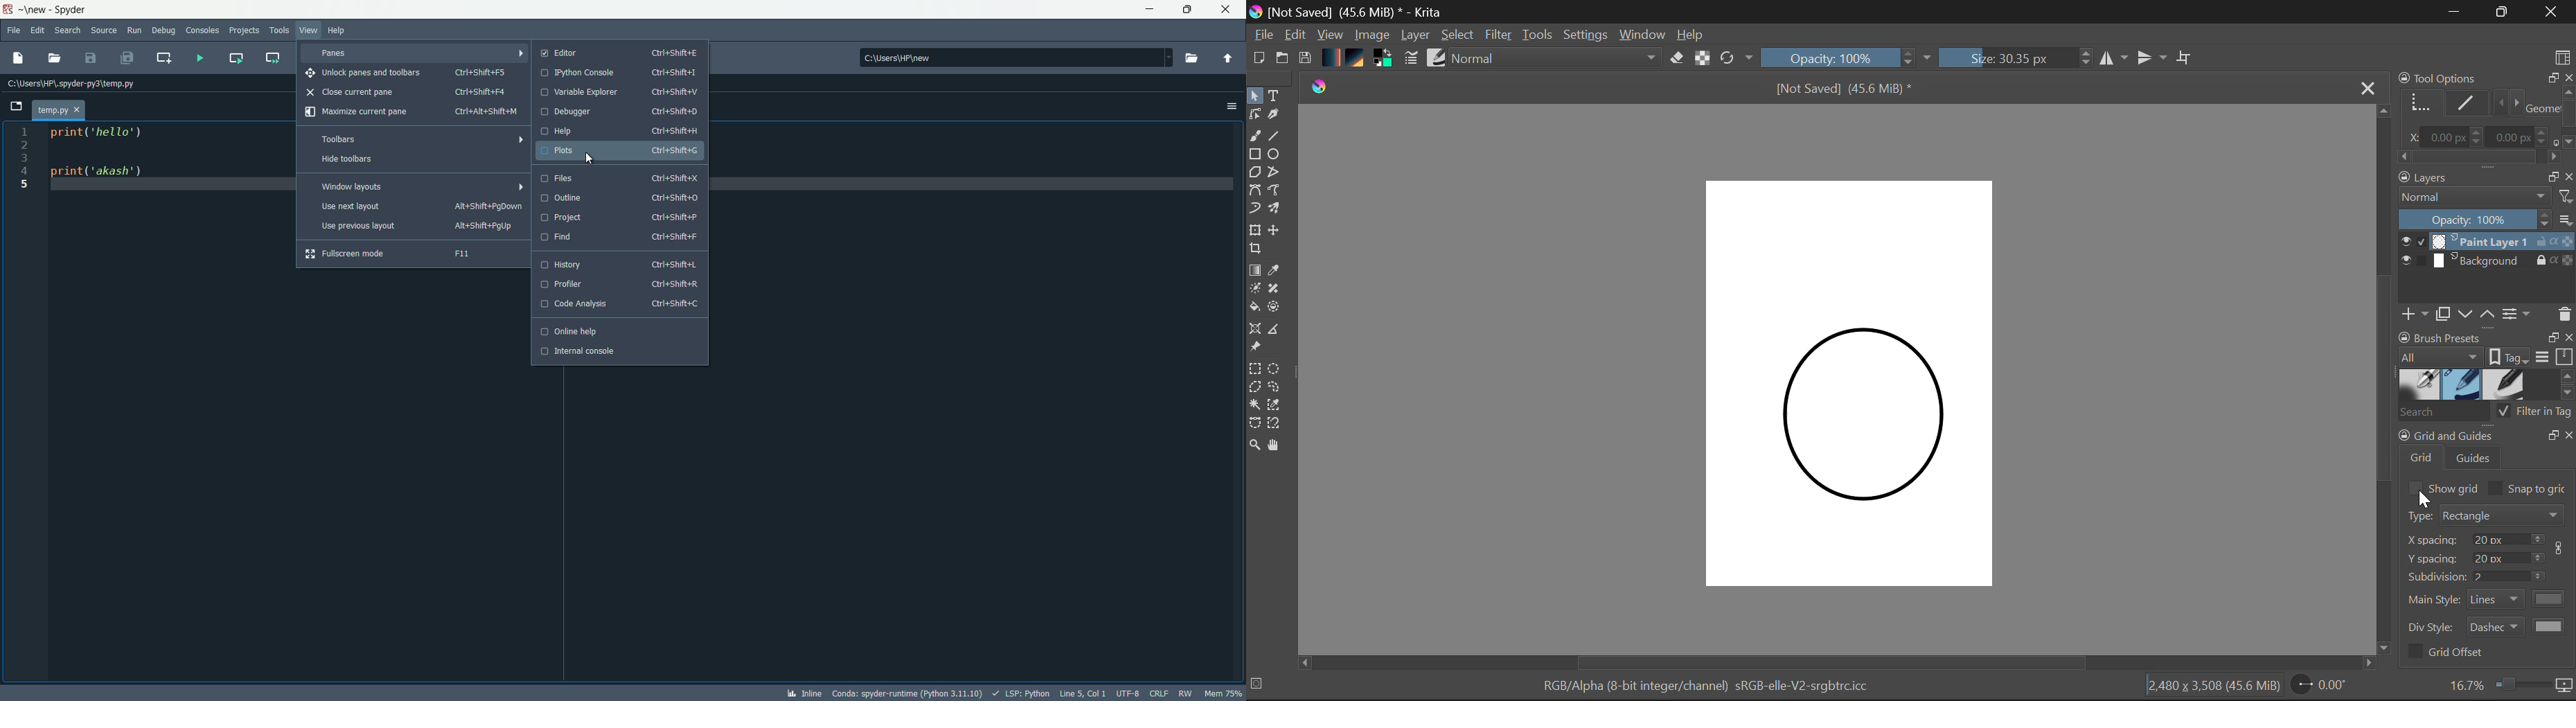 This screenshot has width=2576, height=728. Describe the element at coordinates (411, 113) in the screenshot. I see `maximize current pane` at that location.